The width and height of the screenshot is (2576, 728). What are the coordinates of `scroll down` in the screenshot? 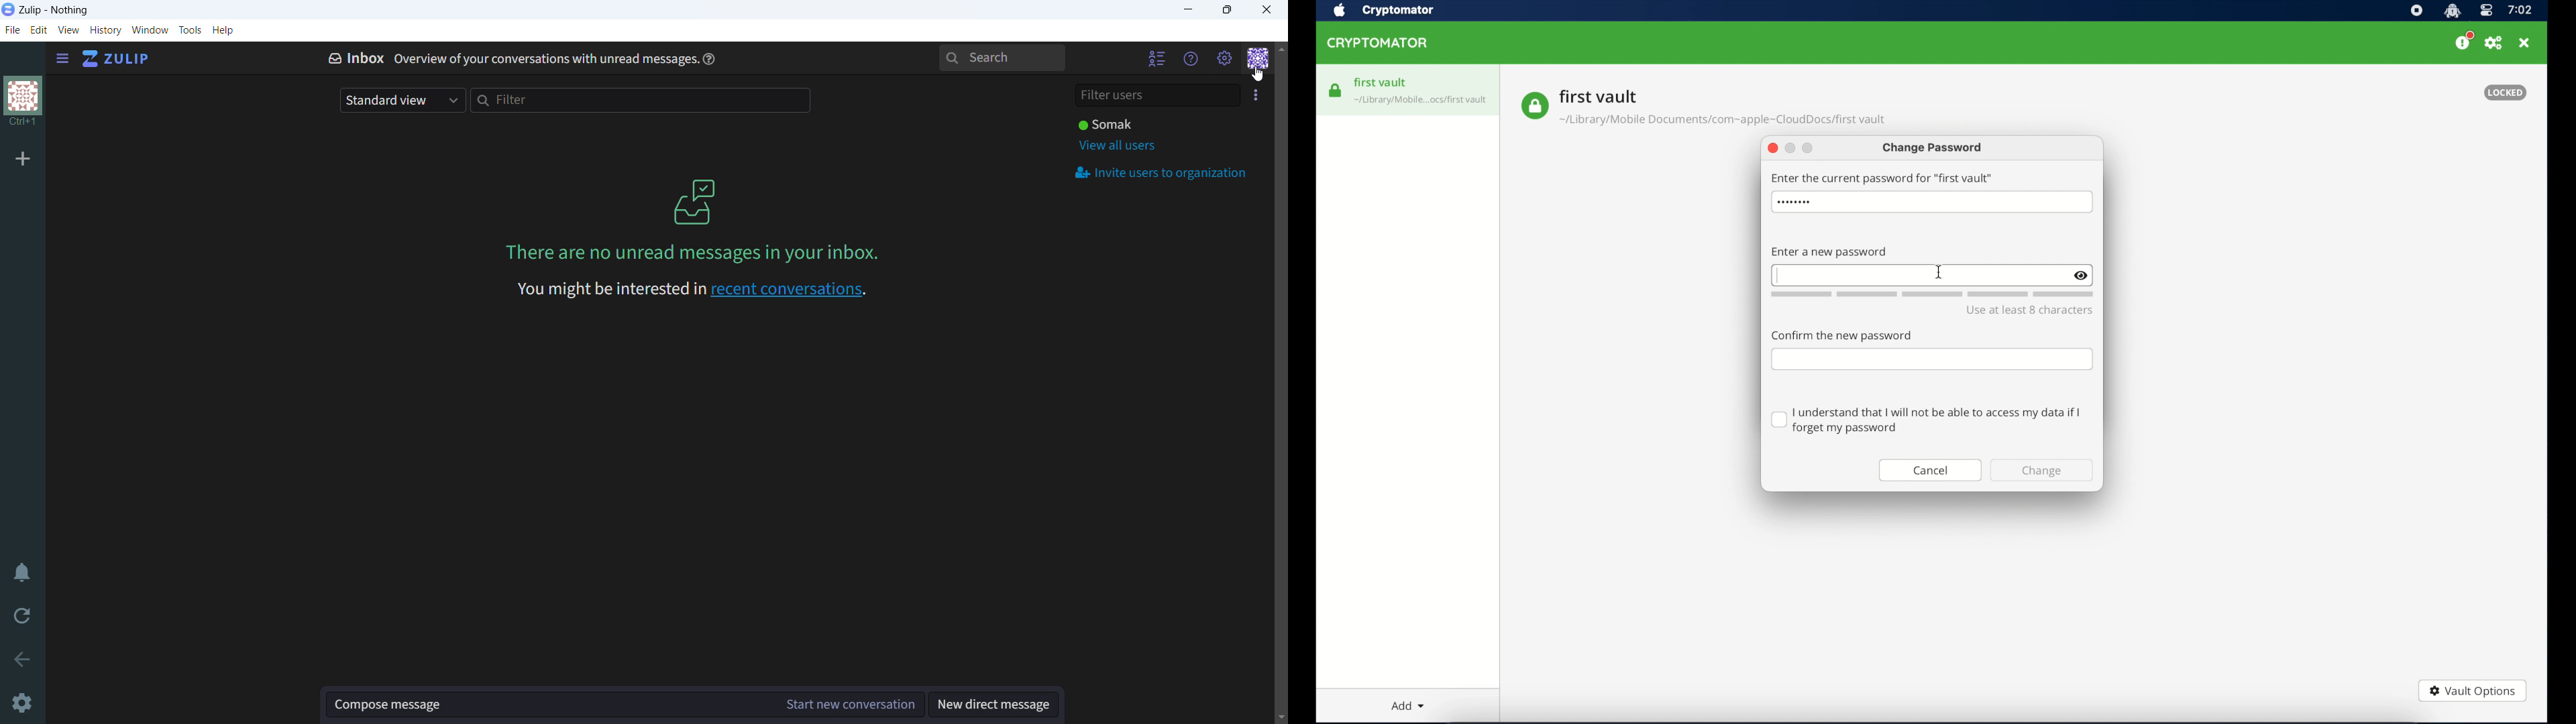 It's located at (1280, 716).